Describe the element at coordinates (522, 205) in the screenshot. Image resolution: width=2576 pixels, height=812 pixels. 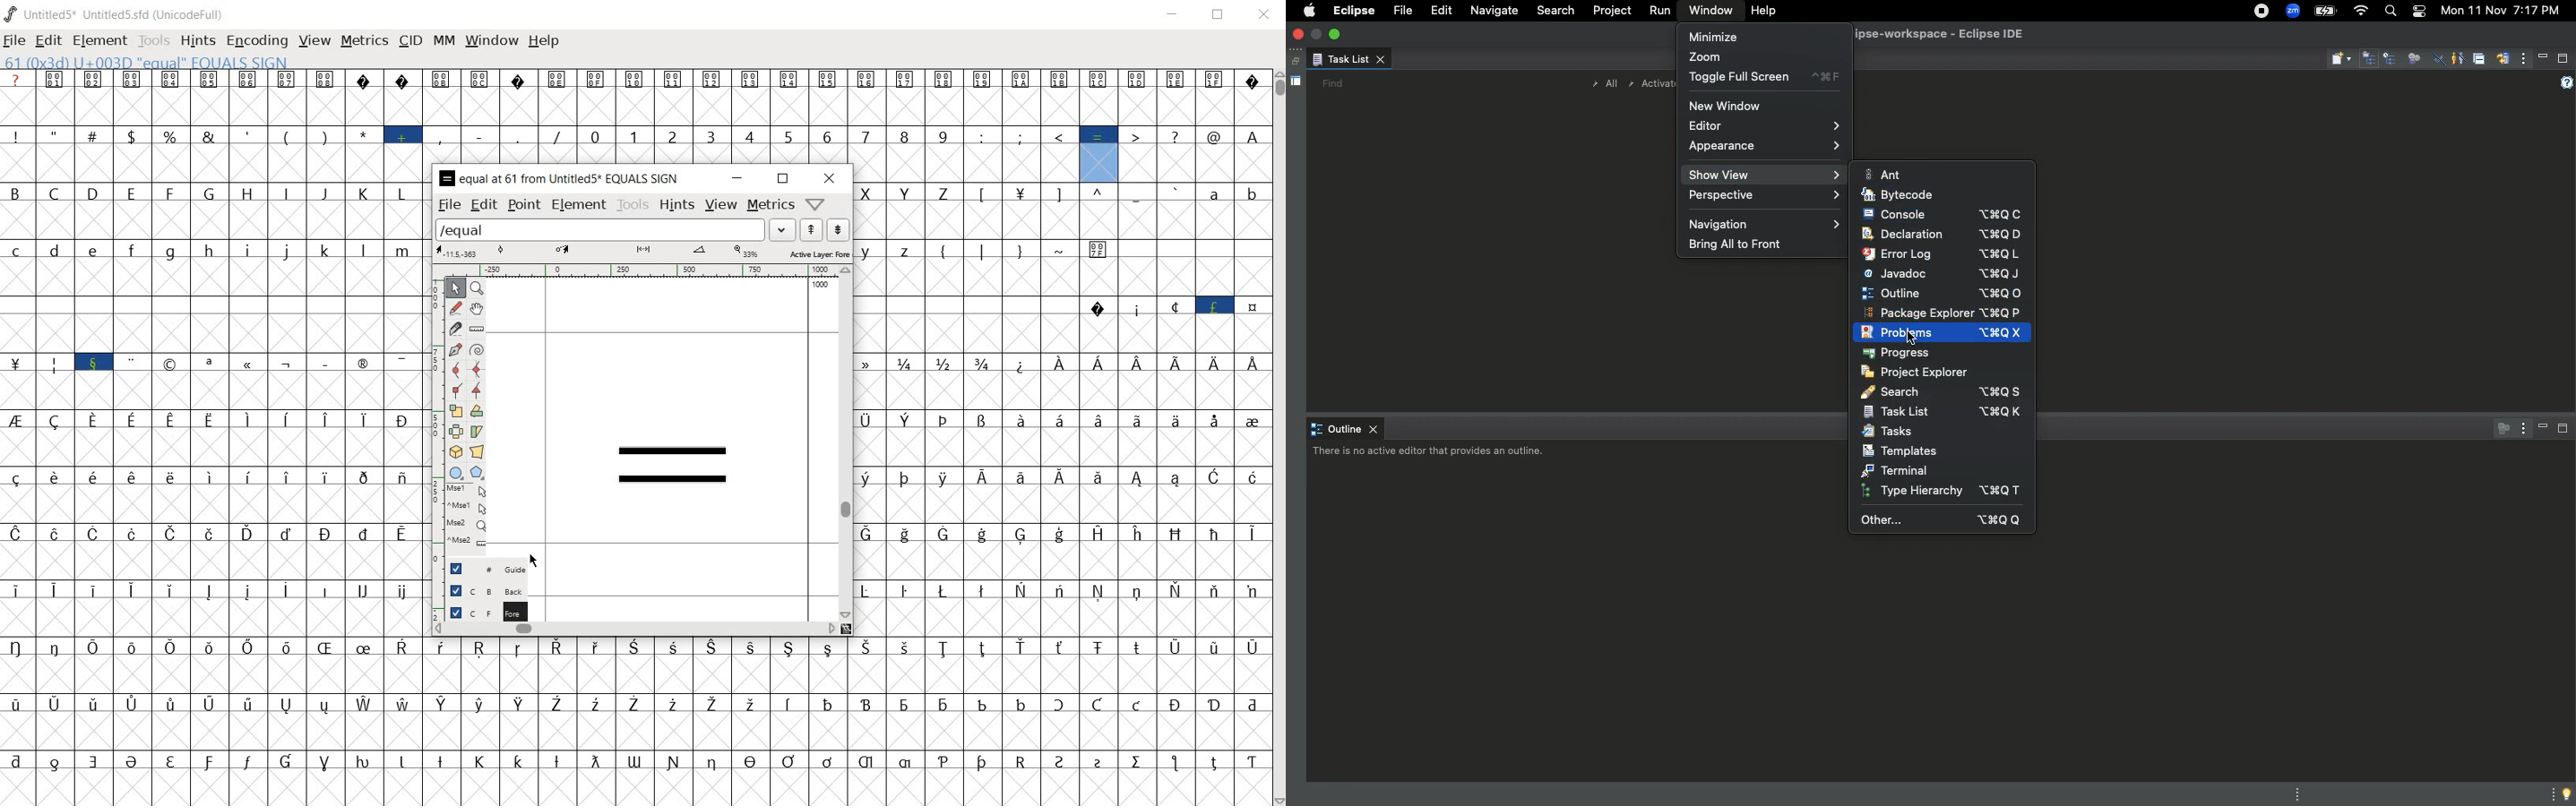
I see `point` at that location.